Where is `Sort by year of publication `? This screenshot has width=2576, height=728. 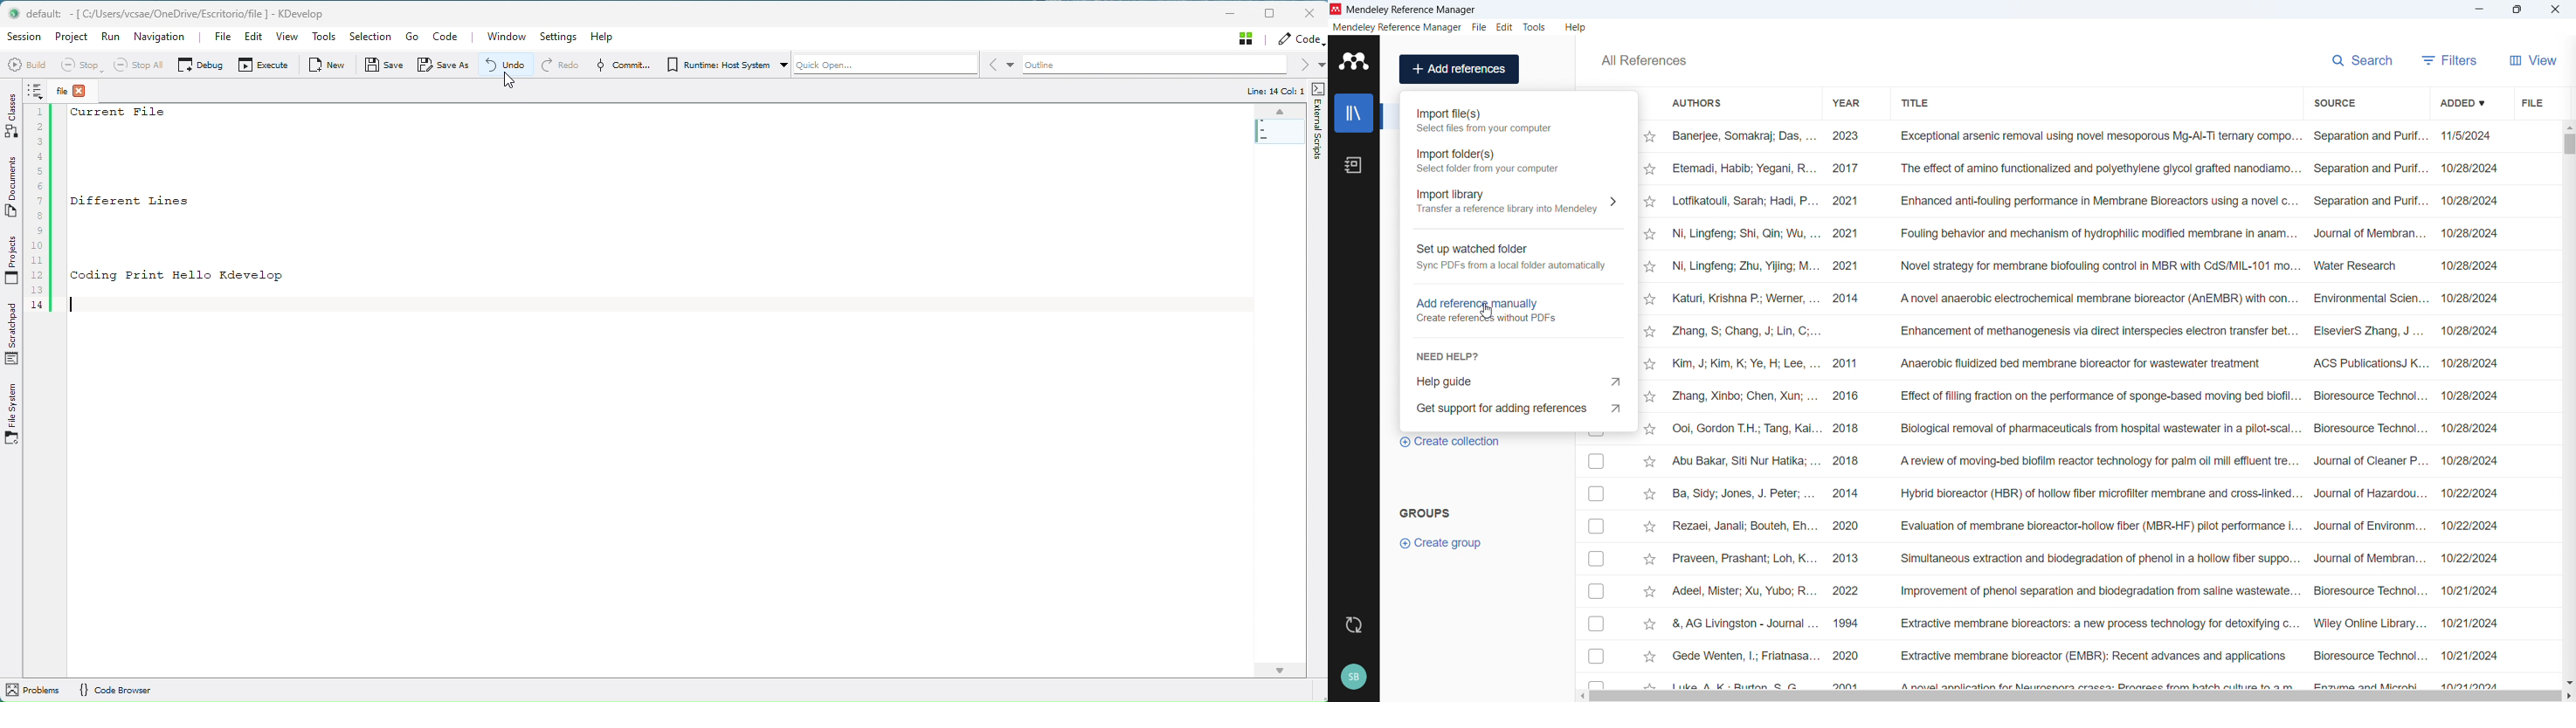 Sort by year of publication  is located at coordinates (1845, 102).